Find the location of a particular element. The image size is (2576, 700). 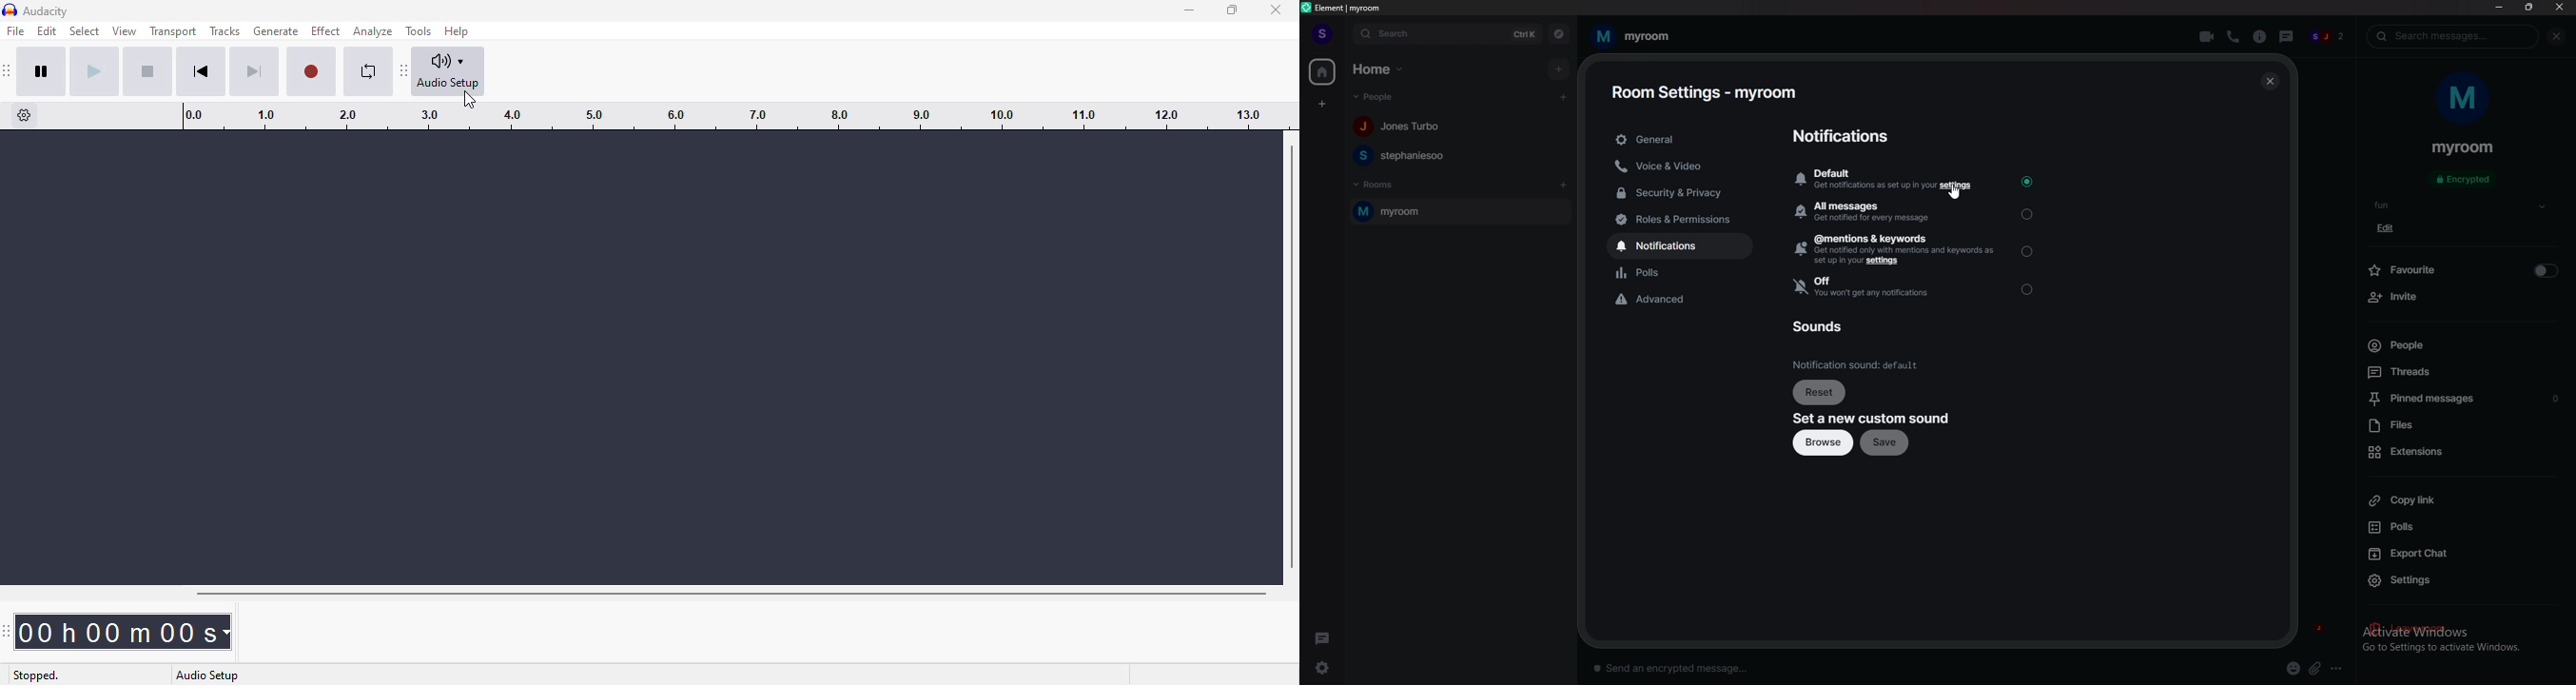

explore rooms is located at coordinates (1559, 33).